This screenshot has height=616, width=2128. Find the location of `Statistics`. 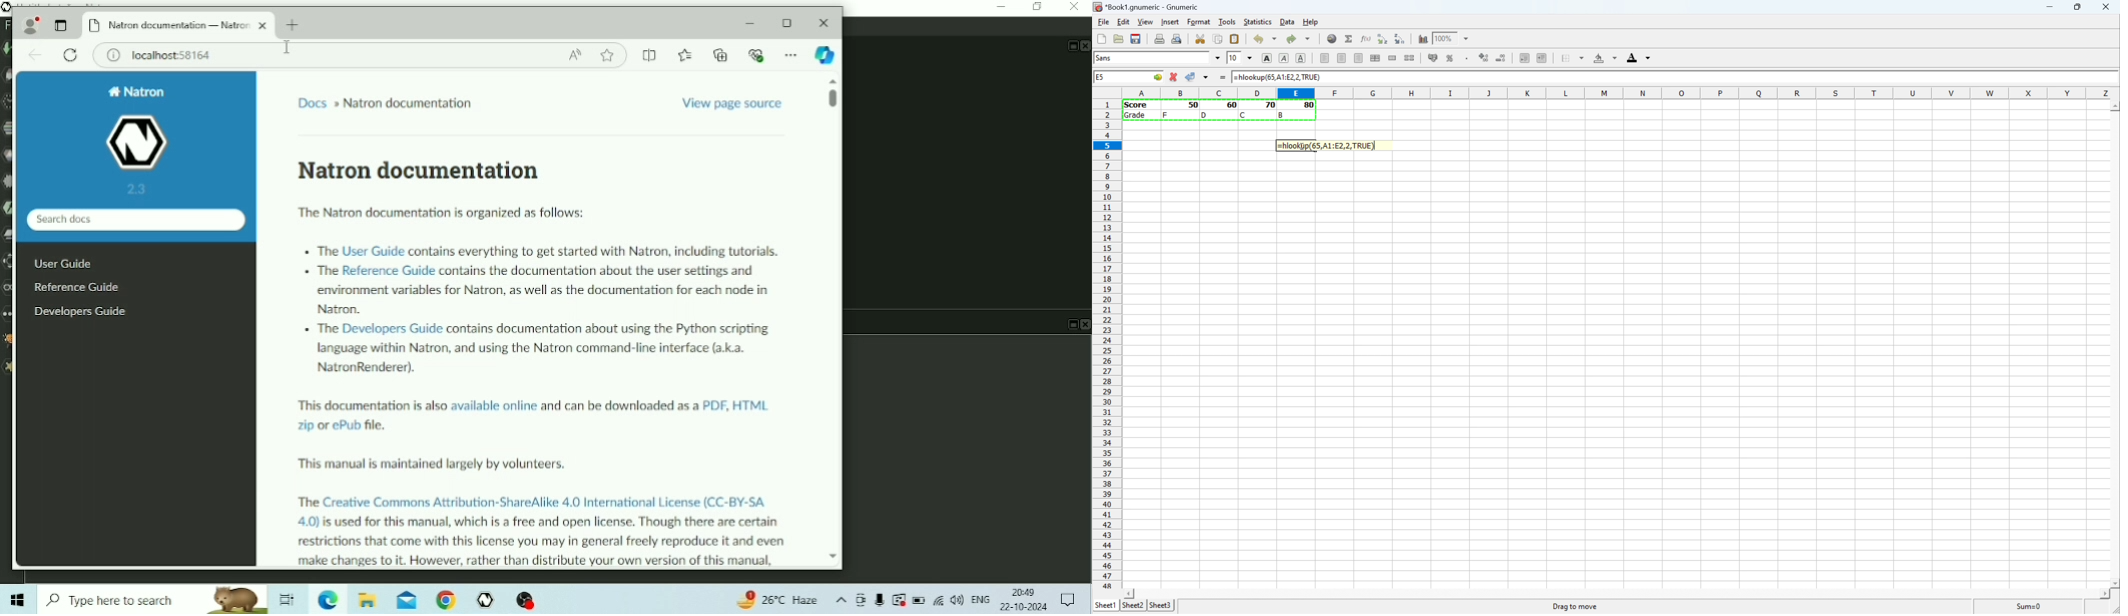

Statistics is located at coordinates (1258, 20).